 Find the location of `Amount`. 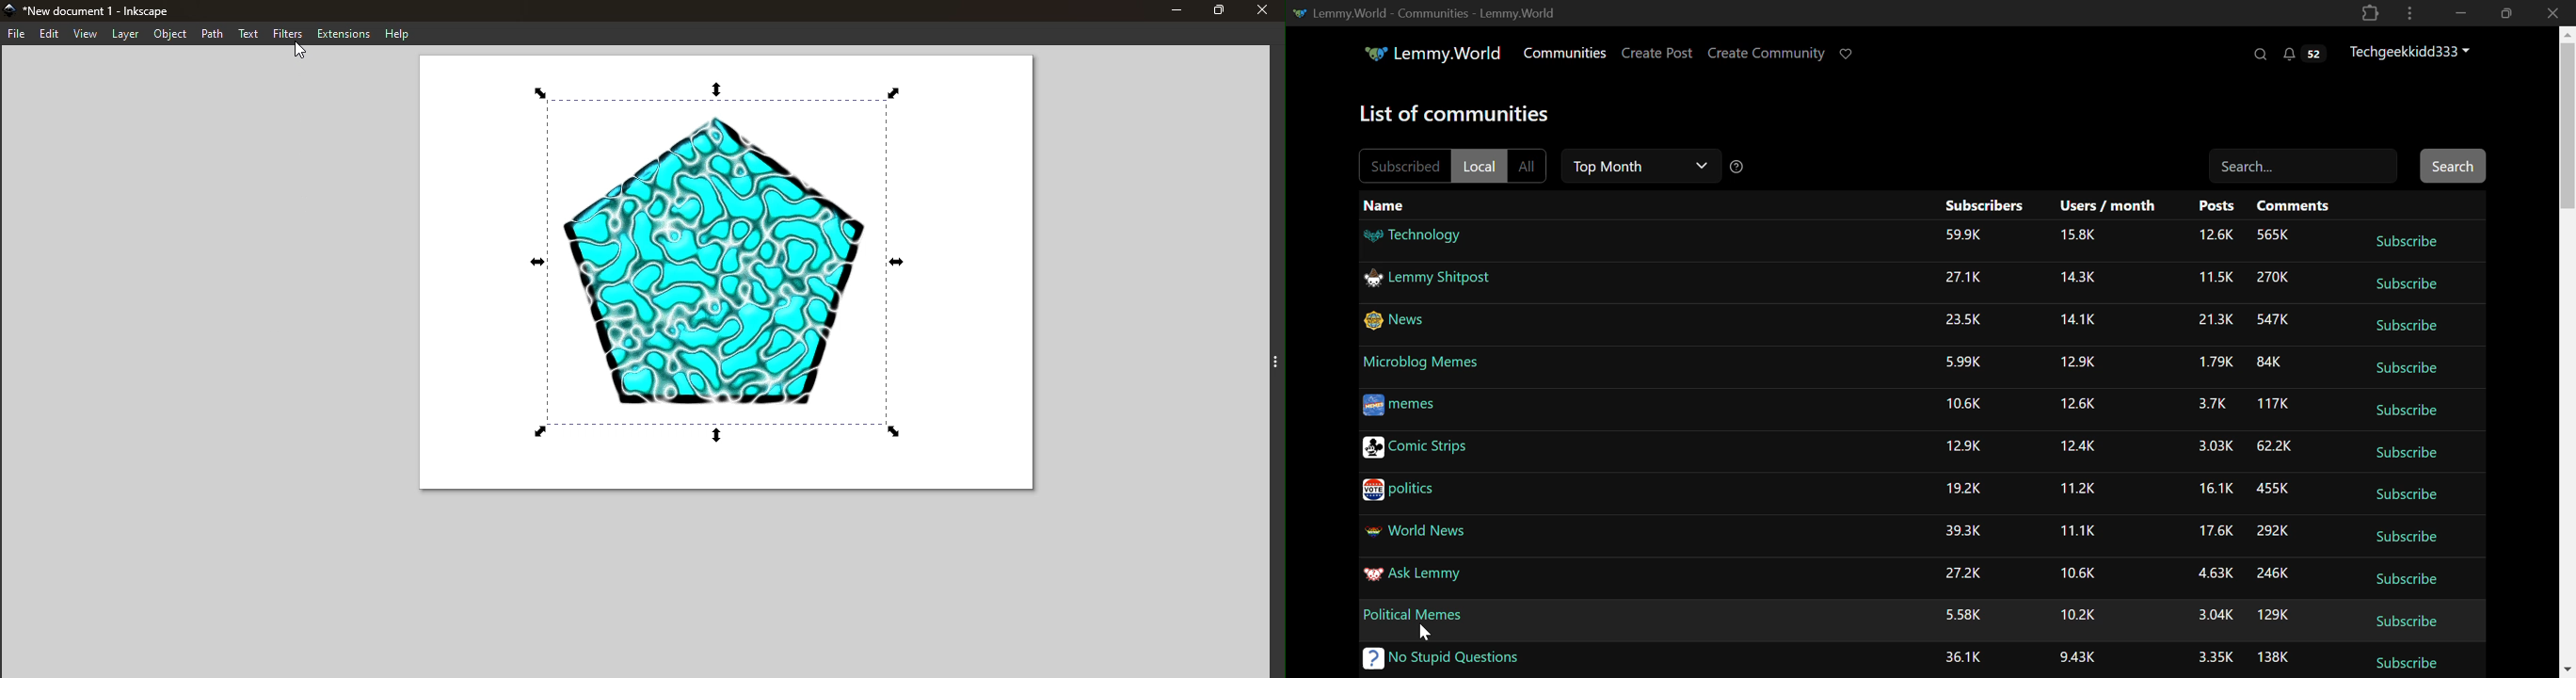

Amount is located at coordinates (2275, 573).